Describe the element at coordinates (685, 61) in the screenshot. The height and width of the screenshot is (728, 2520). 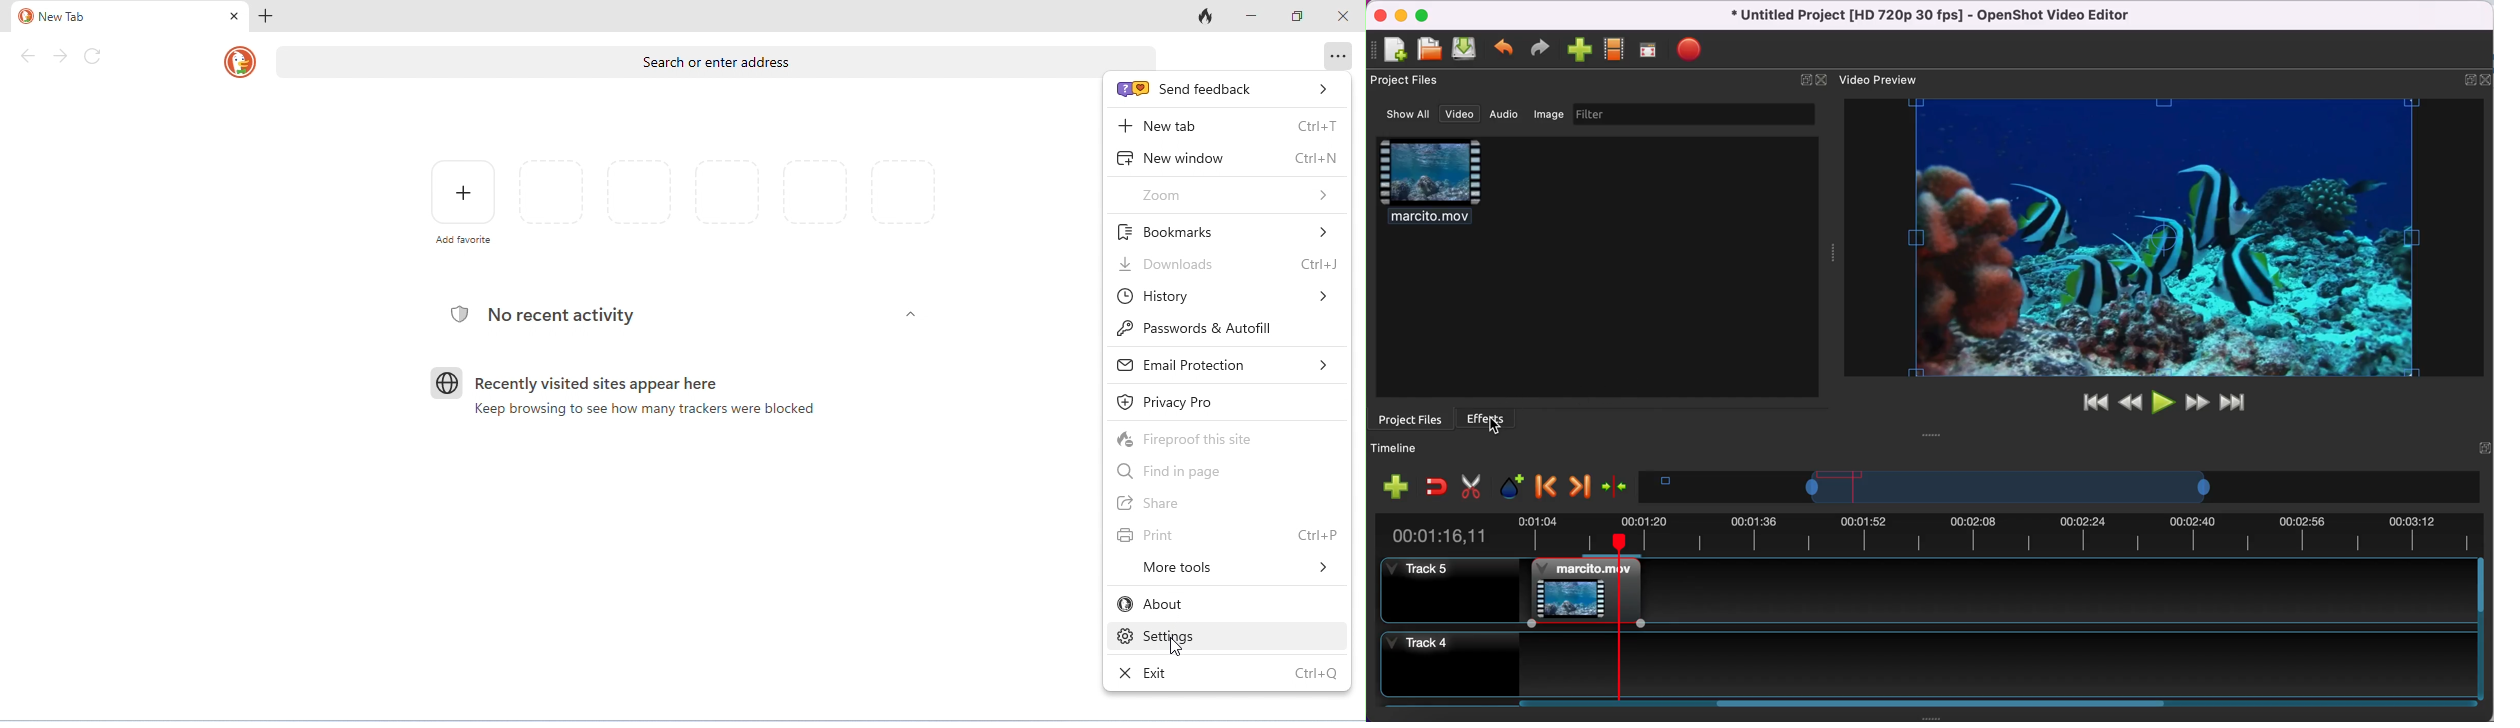
I see `search or enter address` at that location.